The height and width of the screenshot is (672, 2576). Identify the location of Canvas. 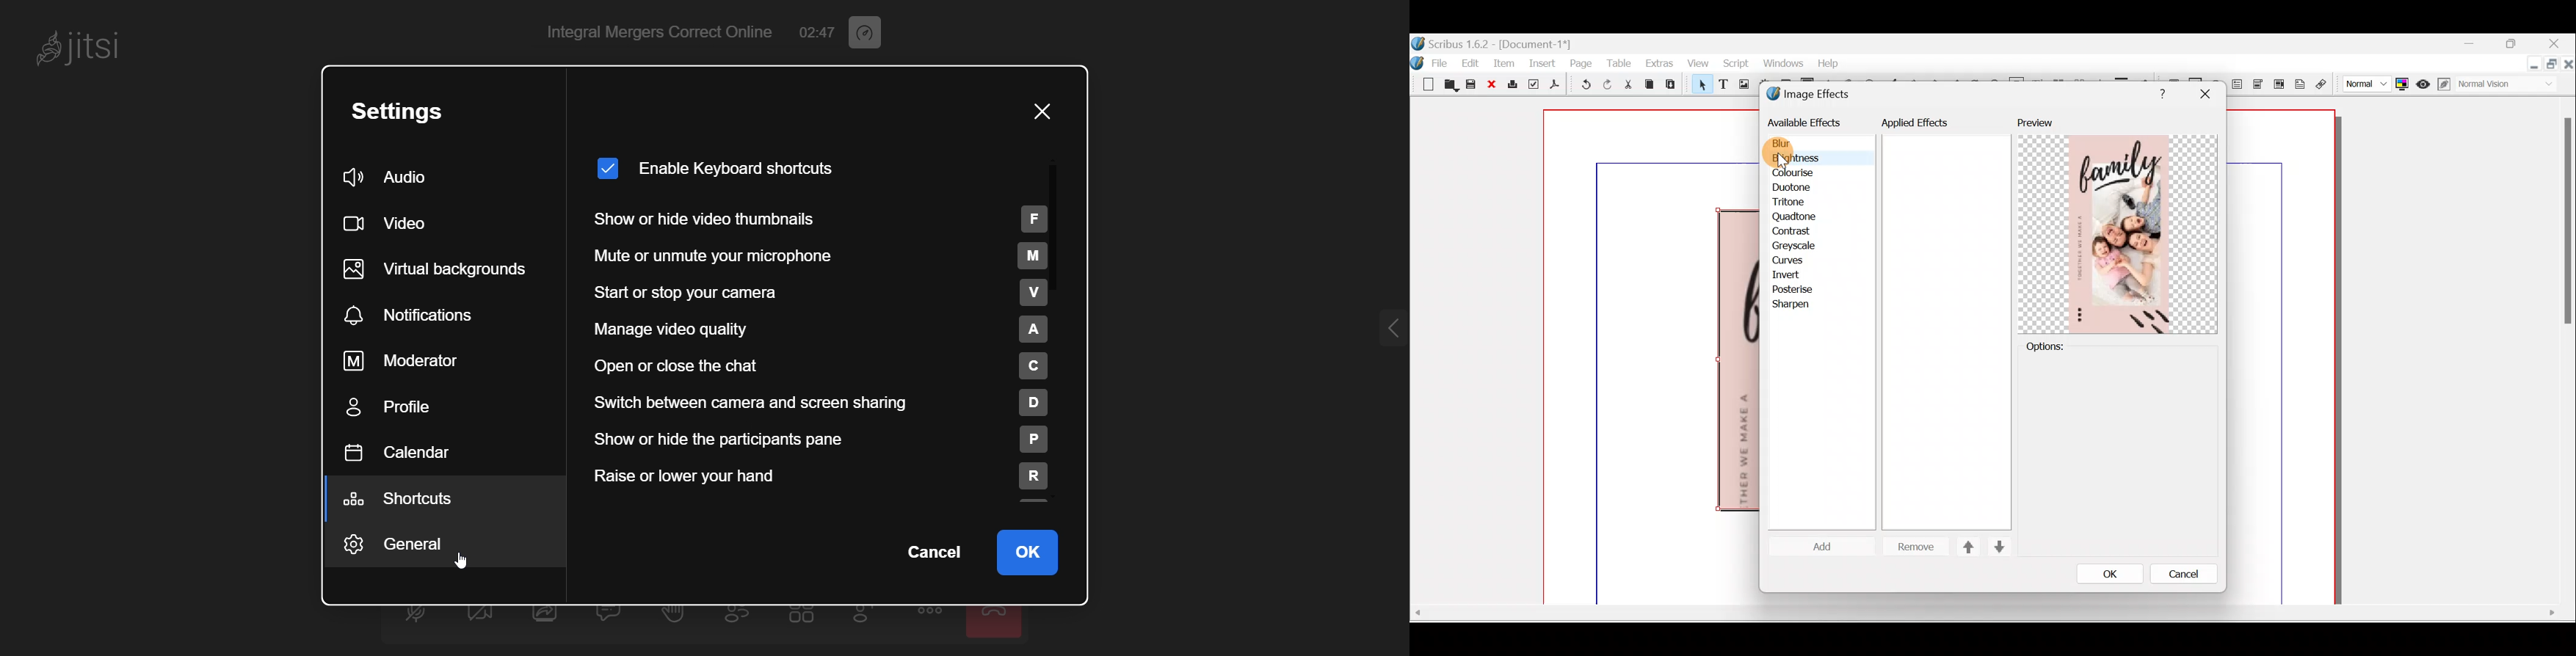
(1652, 358).